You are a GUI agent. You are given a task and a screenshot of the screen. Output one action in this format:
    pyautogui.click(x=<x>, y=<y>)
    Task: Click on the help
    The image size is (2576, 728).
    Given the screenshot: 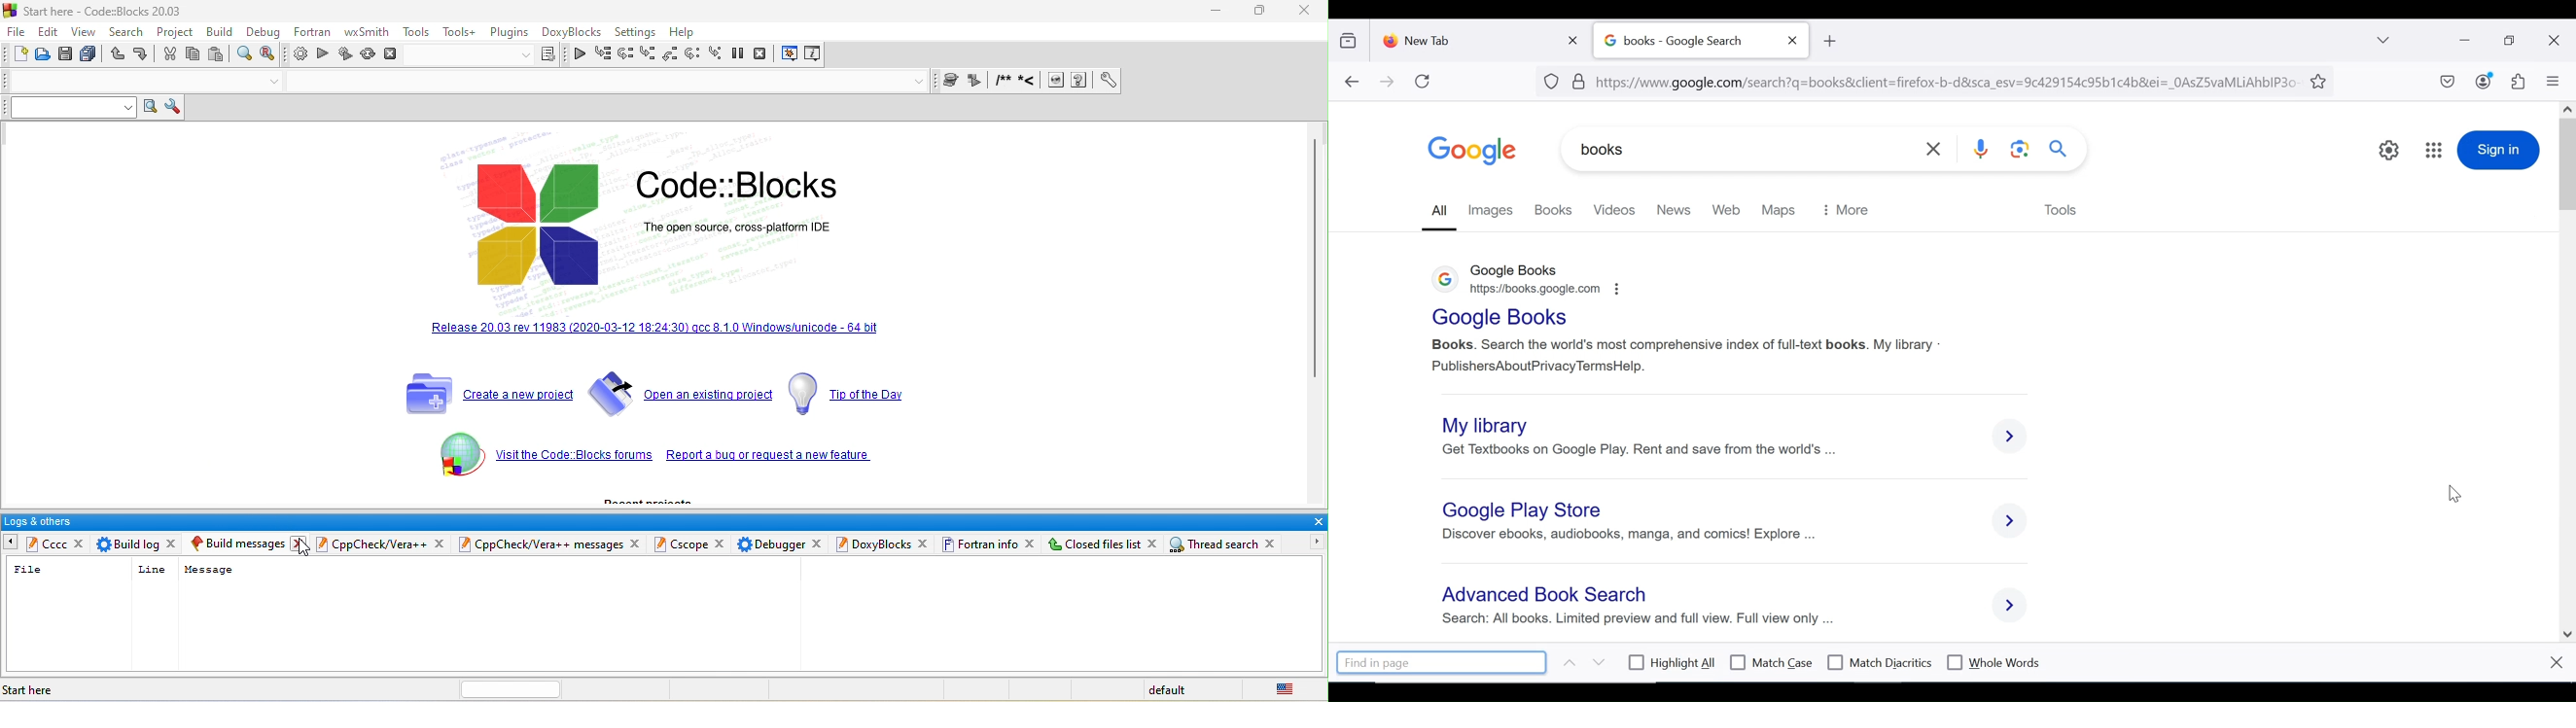 What is the action you would take?
    pyautogui.click(x=686, y=30)
    